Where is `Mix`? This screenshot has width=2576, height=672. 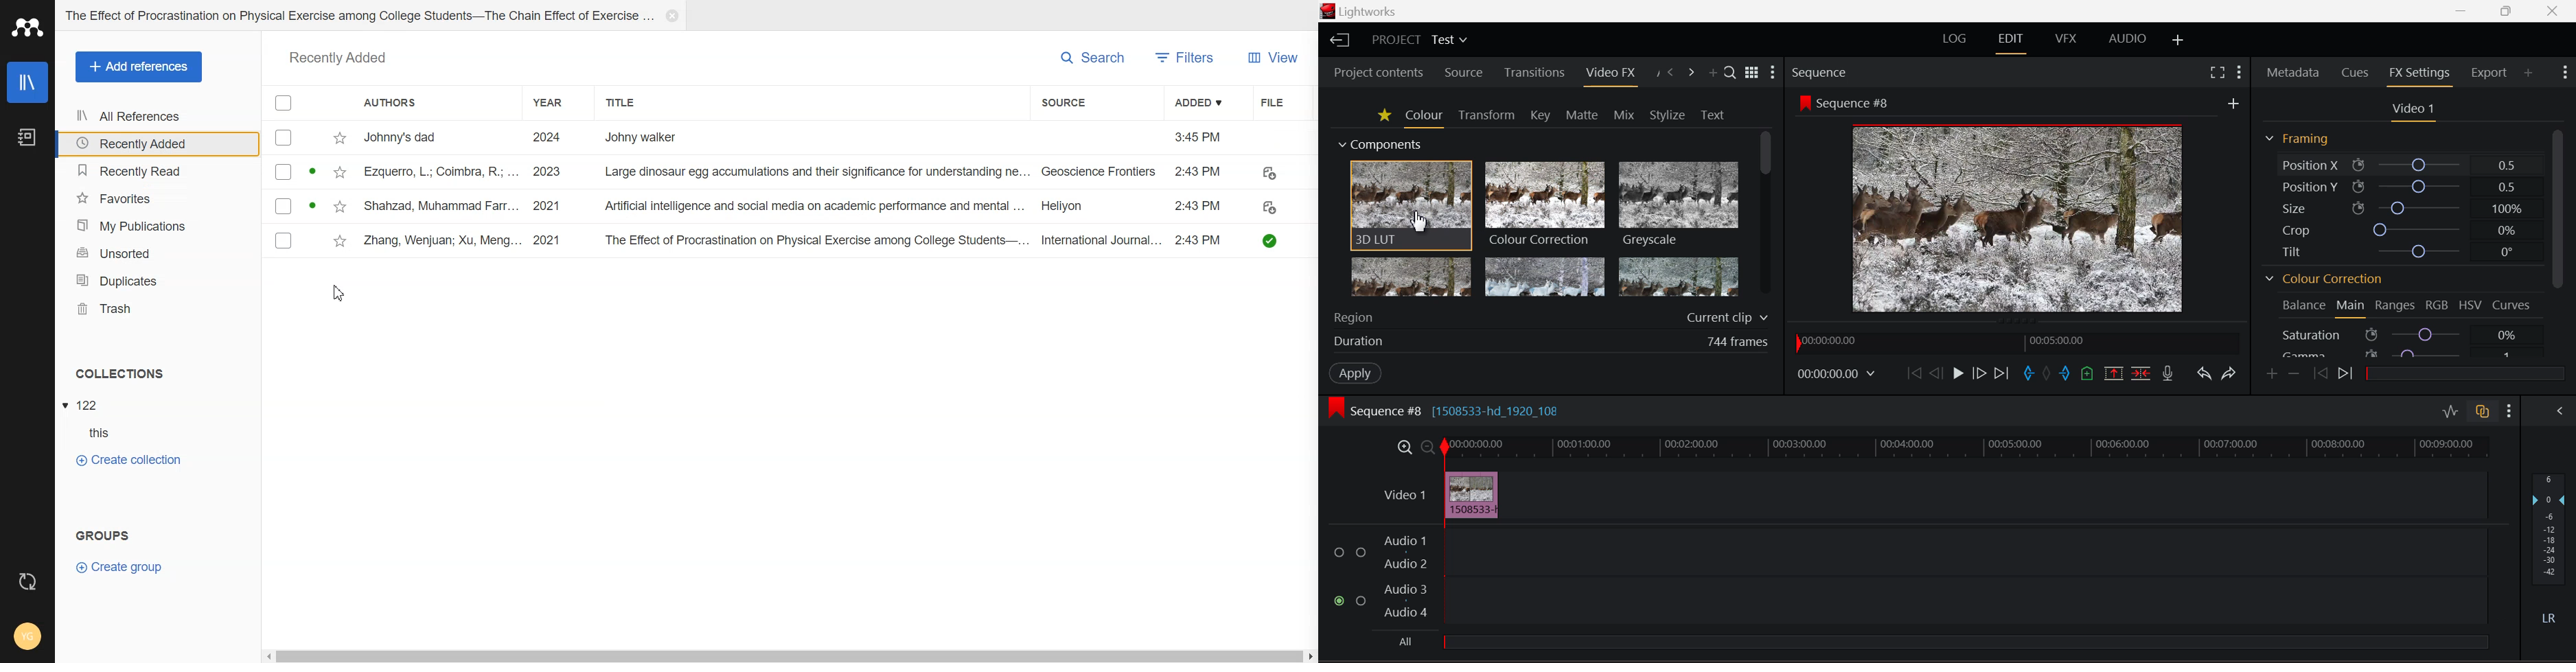 Mix is located at coordinates (1625, 113).